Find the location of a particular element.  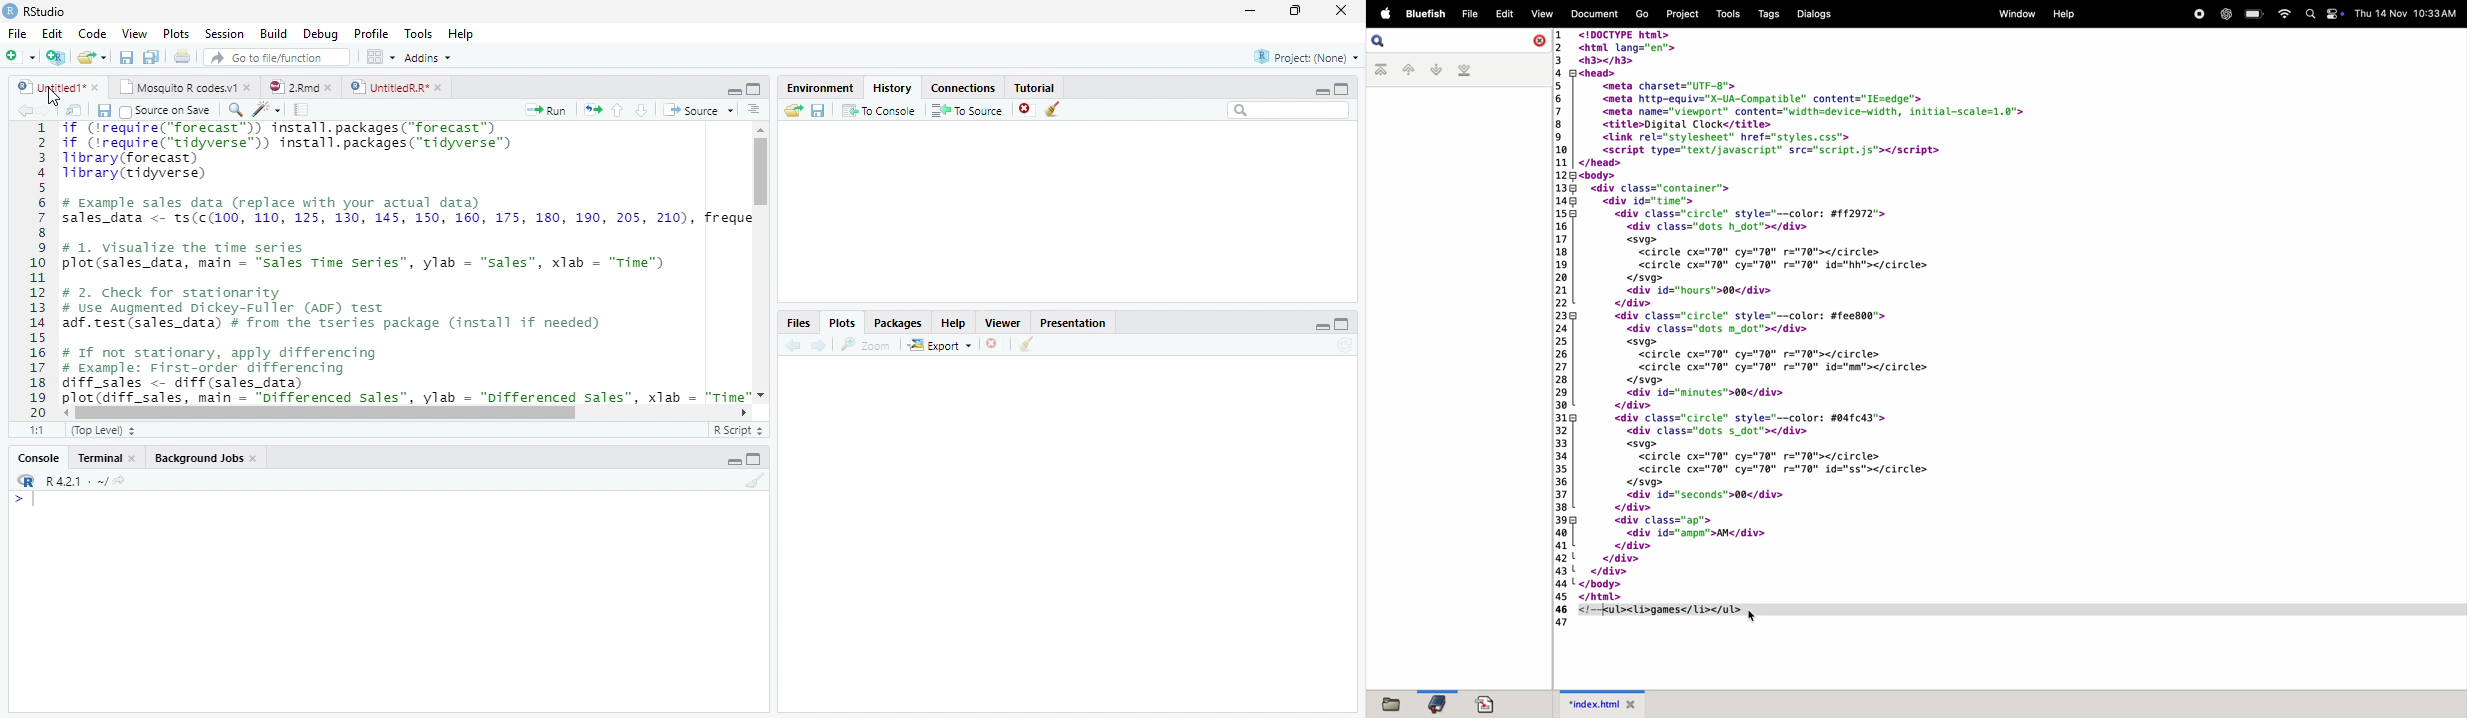

Tags is located at coordinates (1767, 15).